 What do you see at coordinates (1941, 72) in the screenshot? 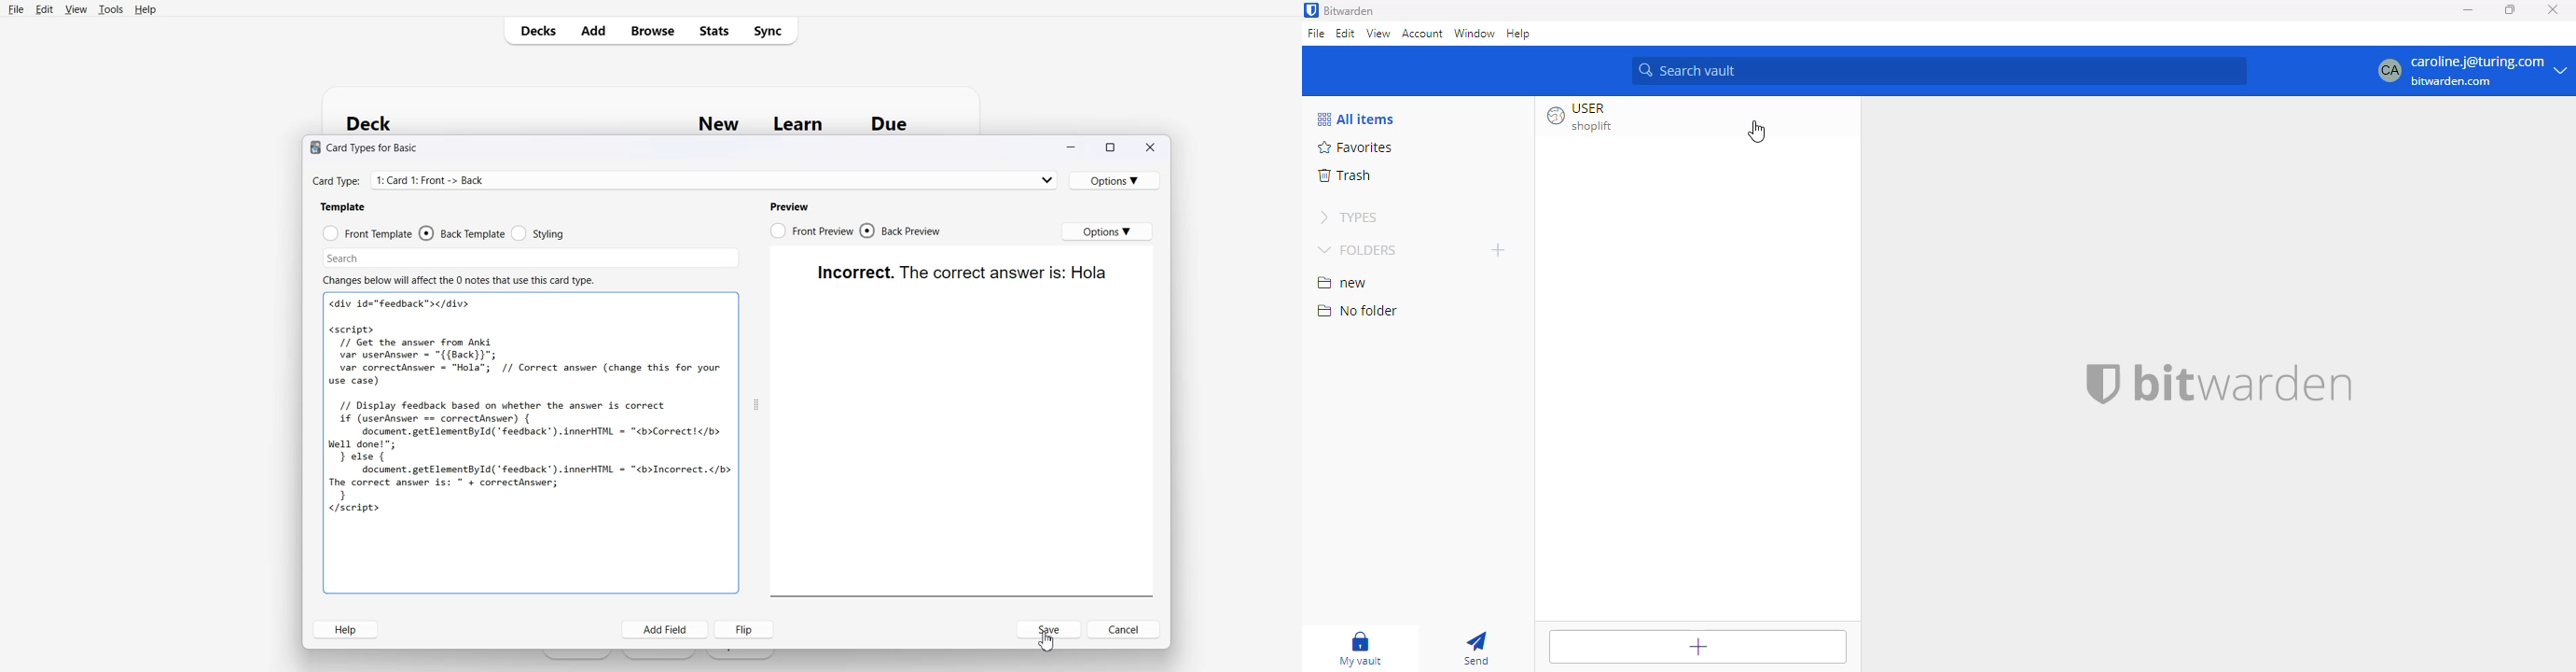
I see `search vault` at bounding box center [1941, 72].